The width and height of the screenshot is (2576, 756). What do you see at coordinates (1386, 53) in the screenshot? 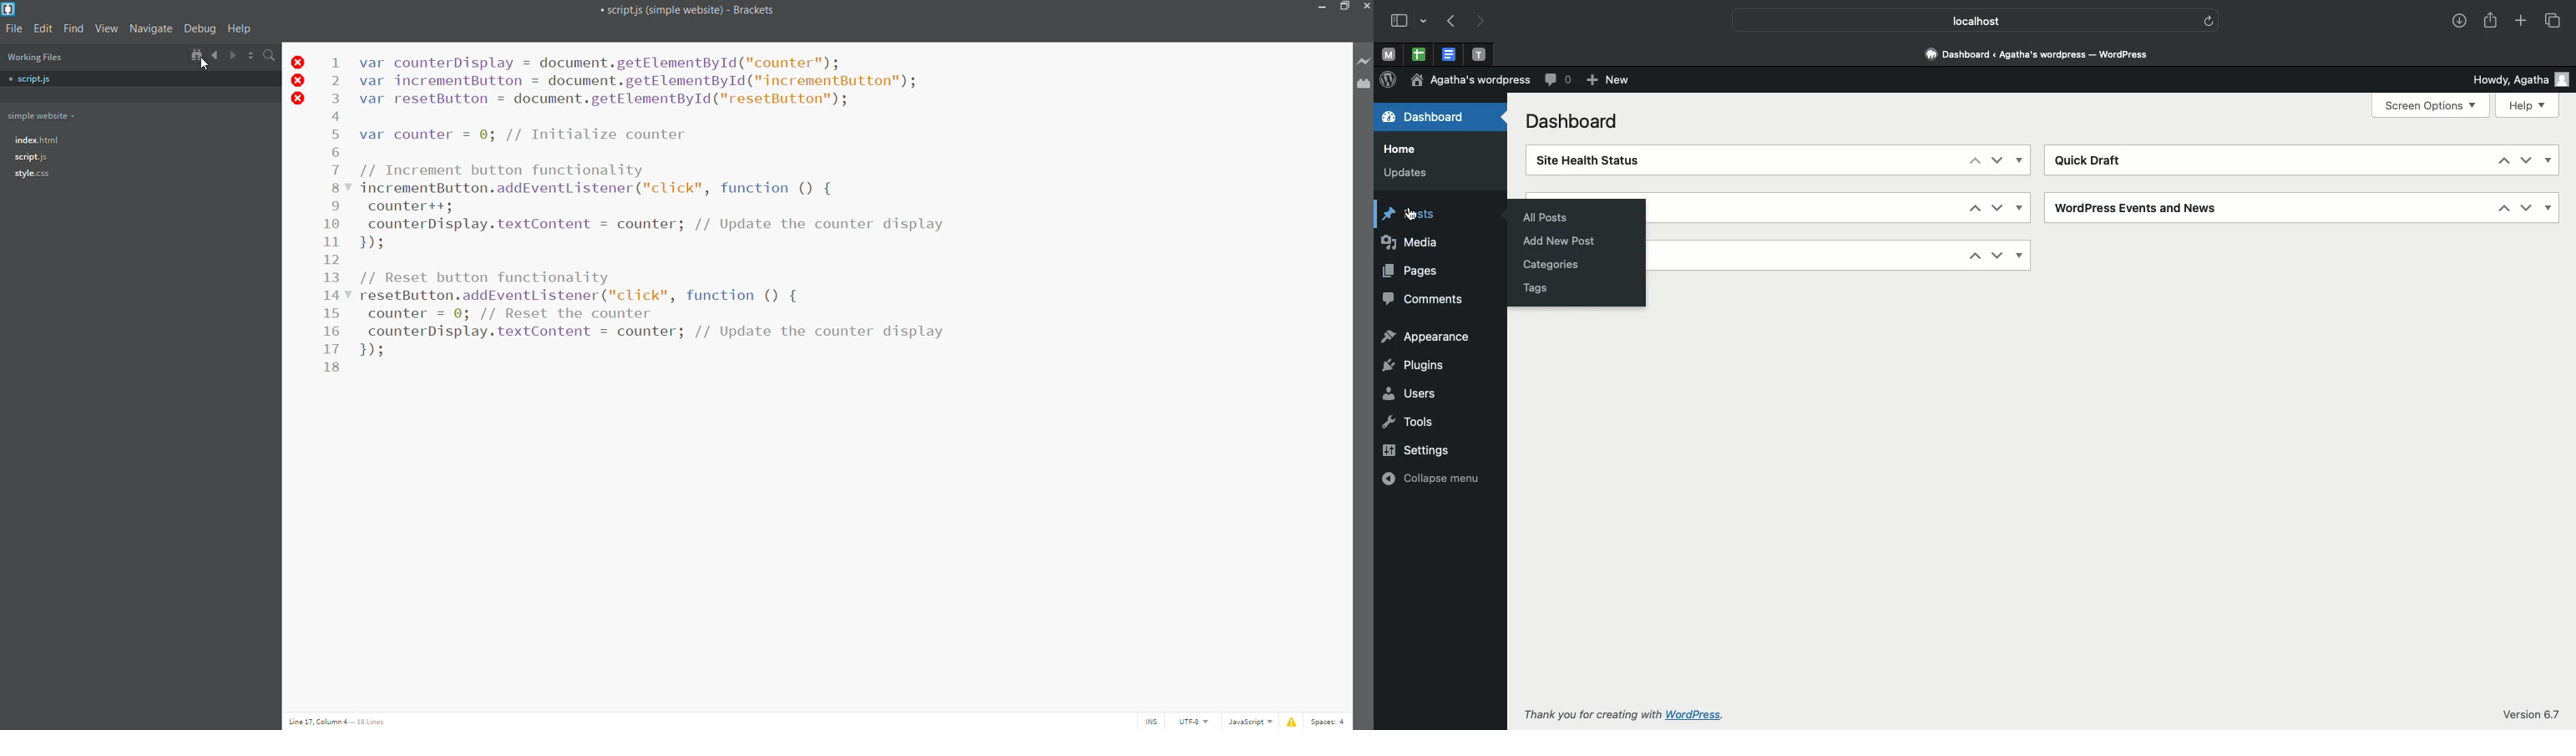
I see `M tabs` at bounding box center [1386, 53].